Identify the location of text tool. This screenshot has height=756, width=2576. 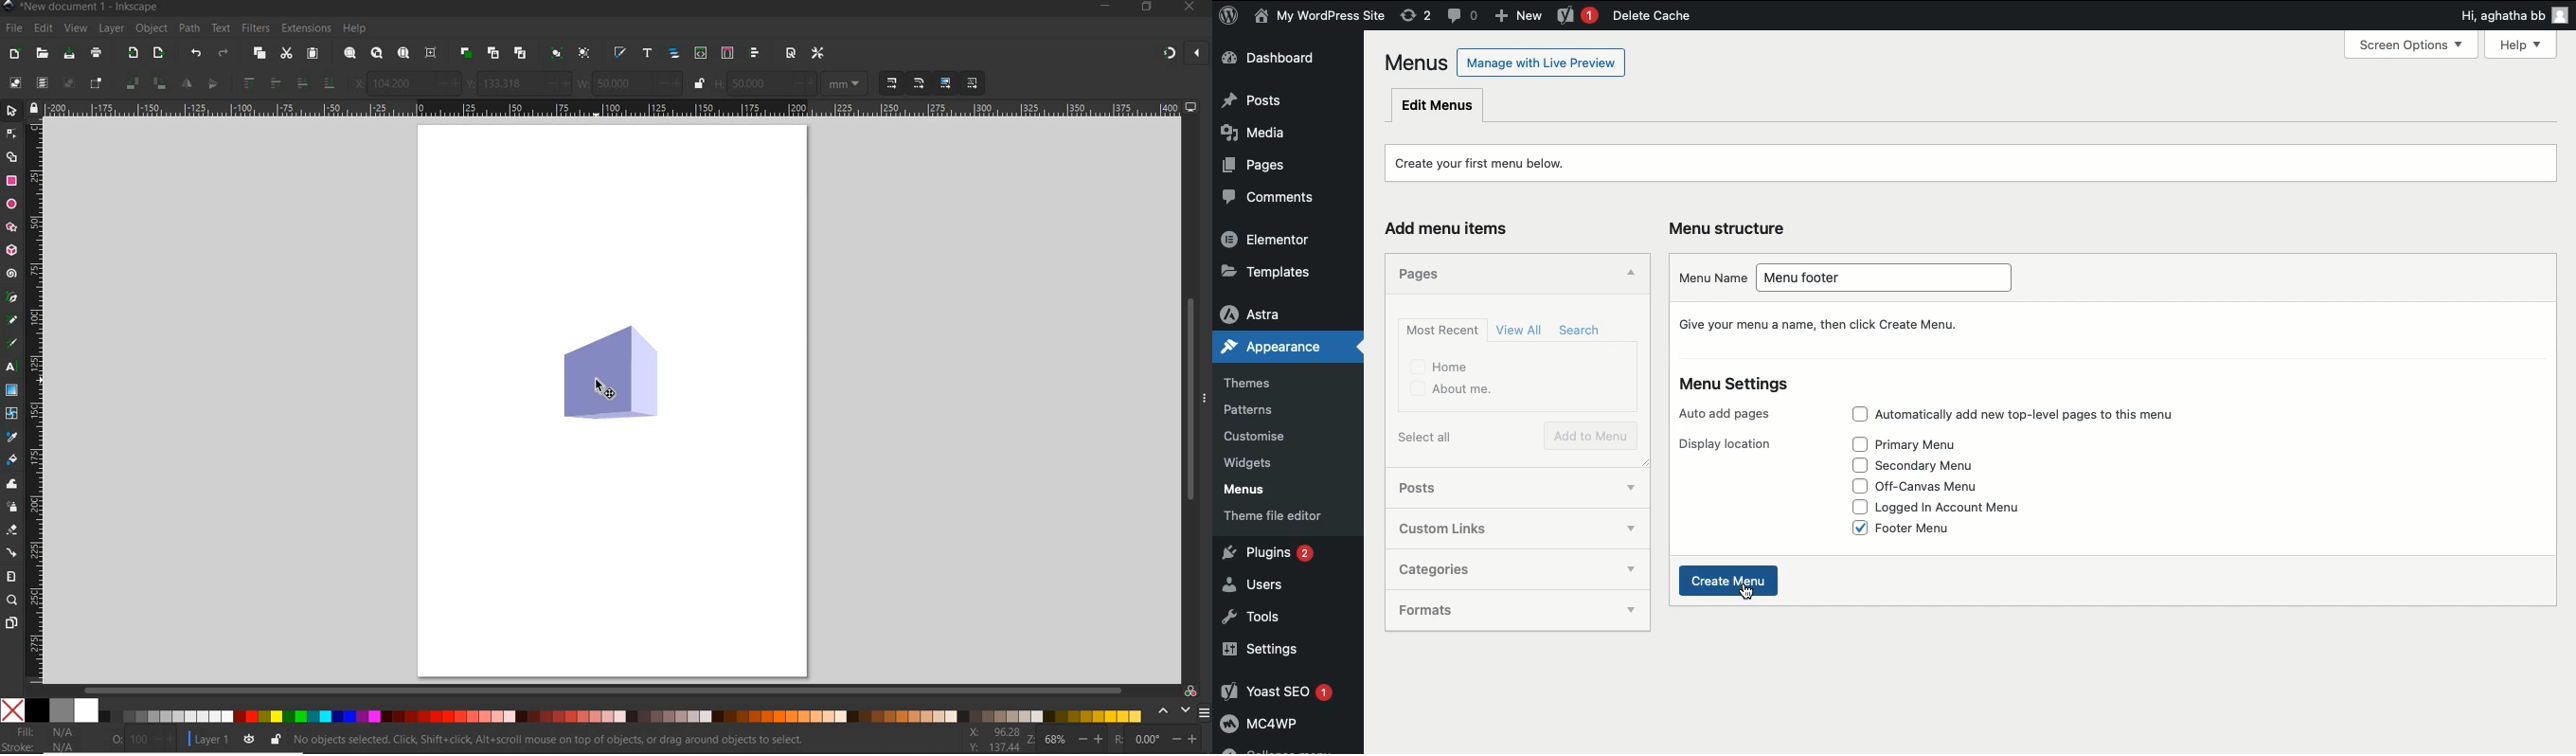
(11, 368).